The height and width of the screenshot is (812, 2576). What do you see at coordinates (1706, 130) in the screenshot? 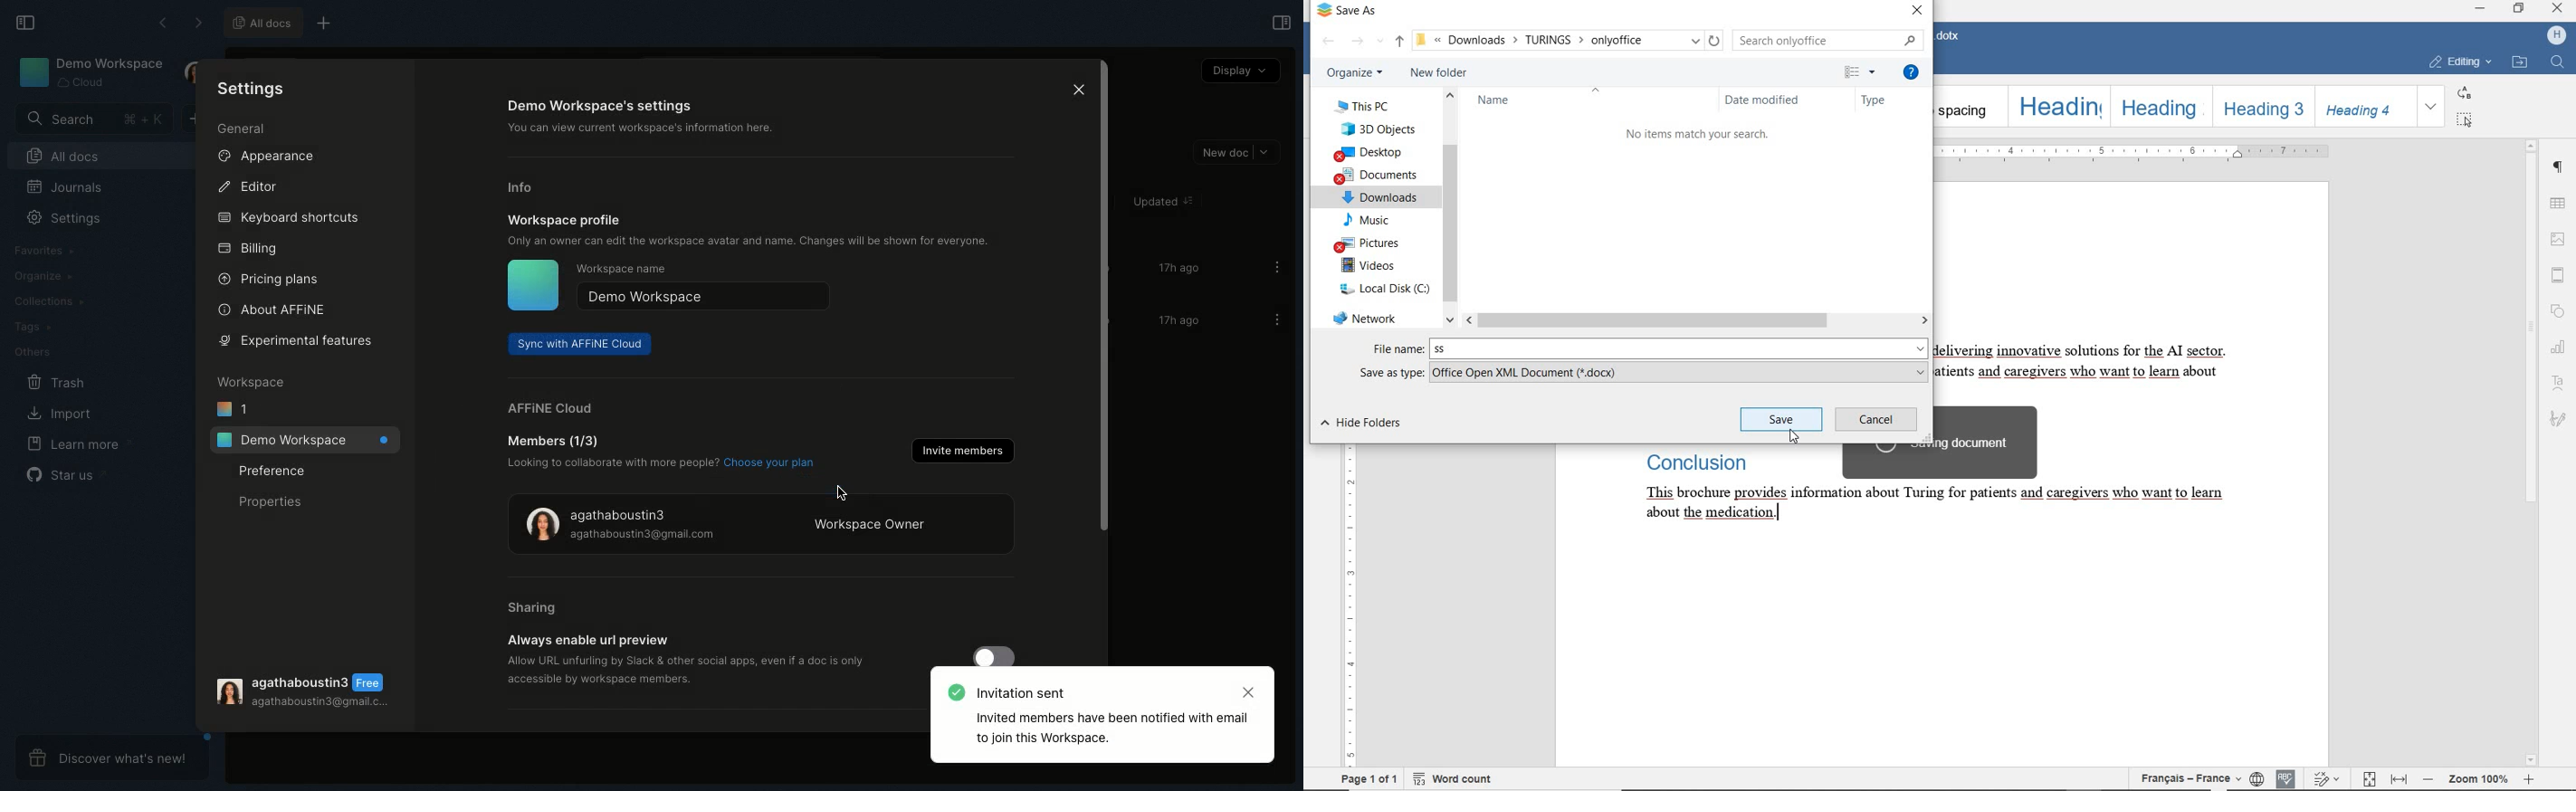
I see `file` at bounding box center [1706, 130].